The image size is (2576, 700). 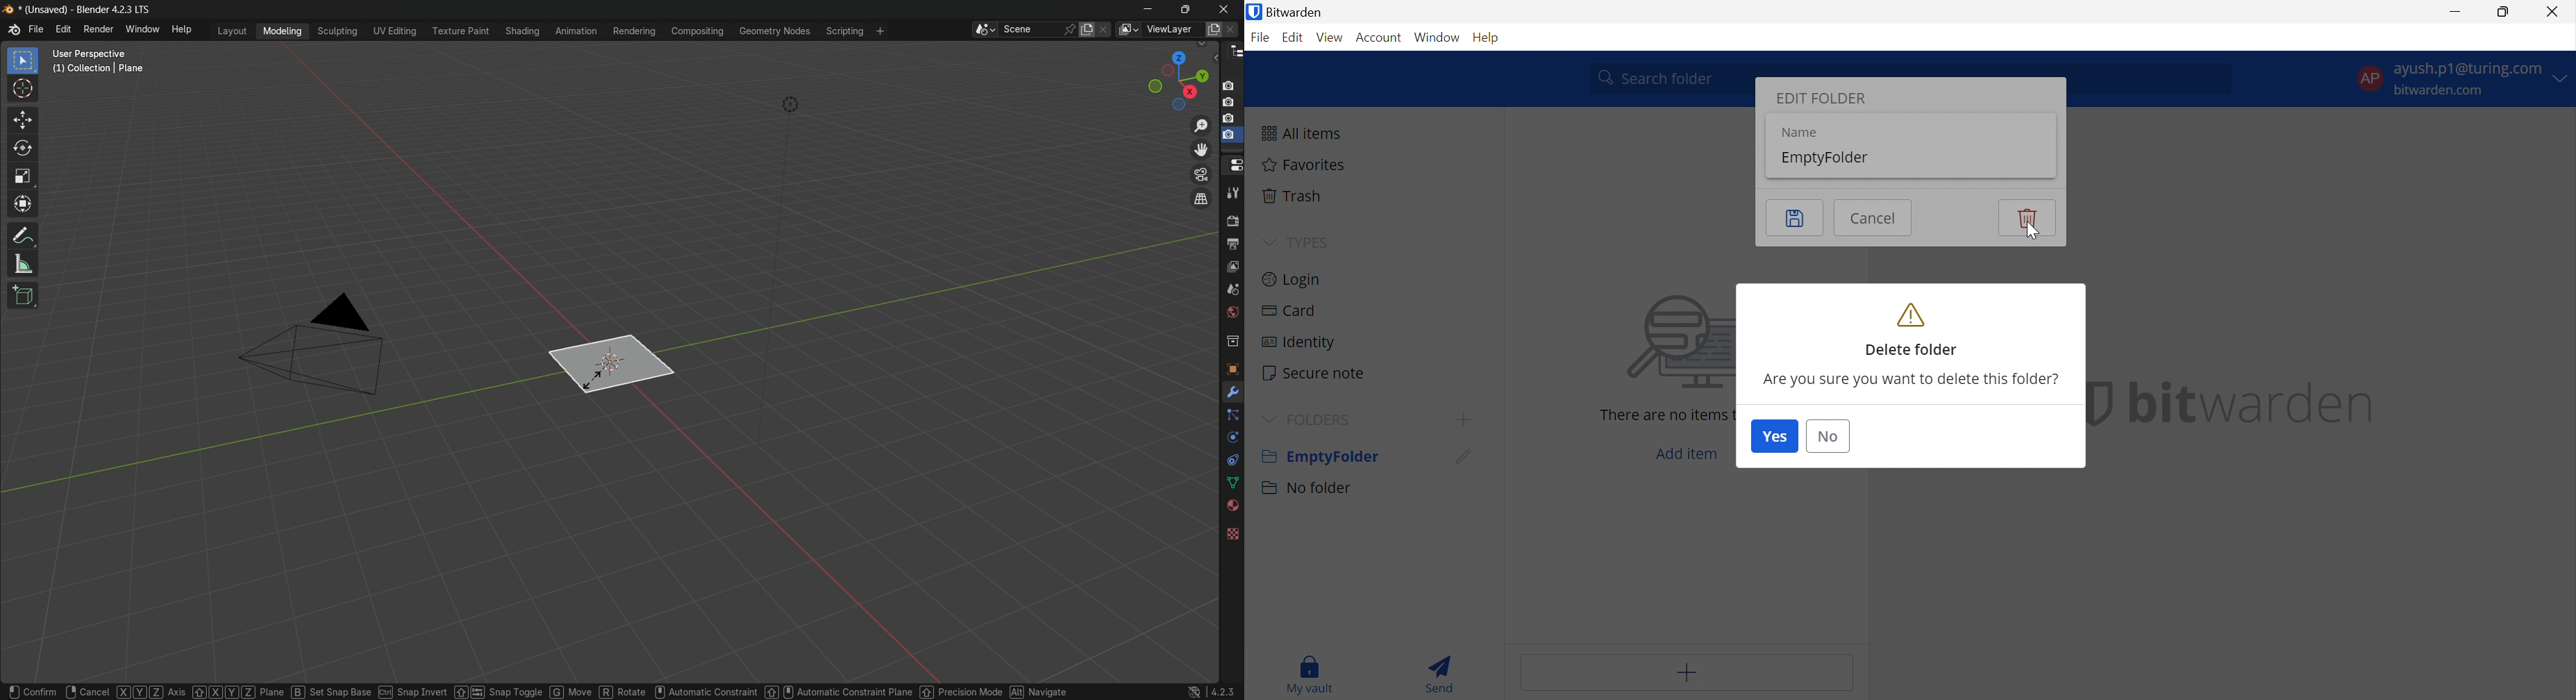 I want to click on 4.2.3, so click(x=1208, y=690).